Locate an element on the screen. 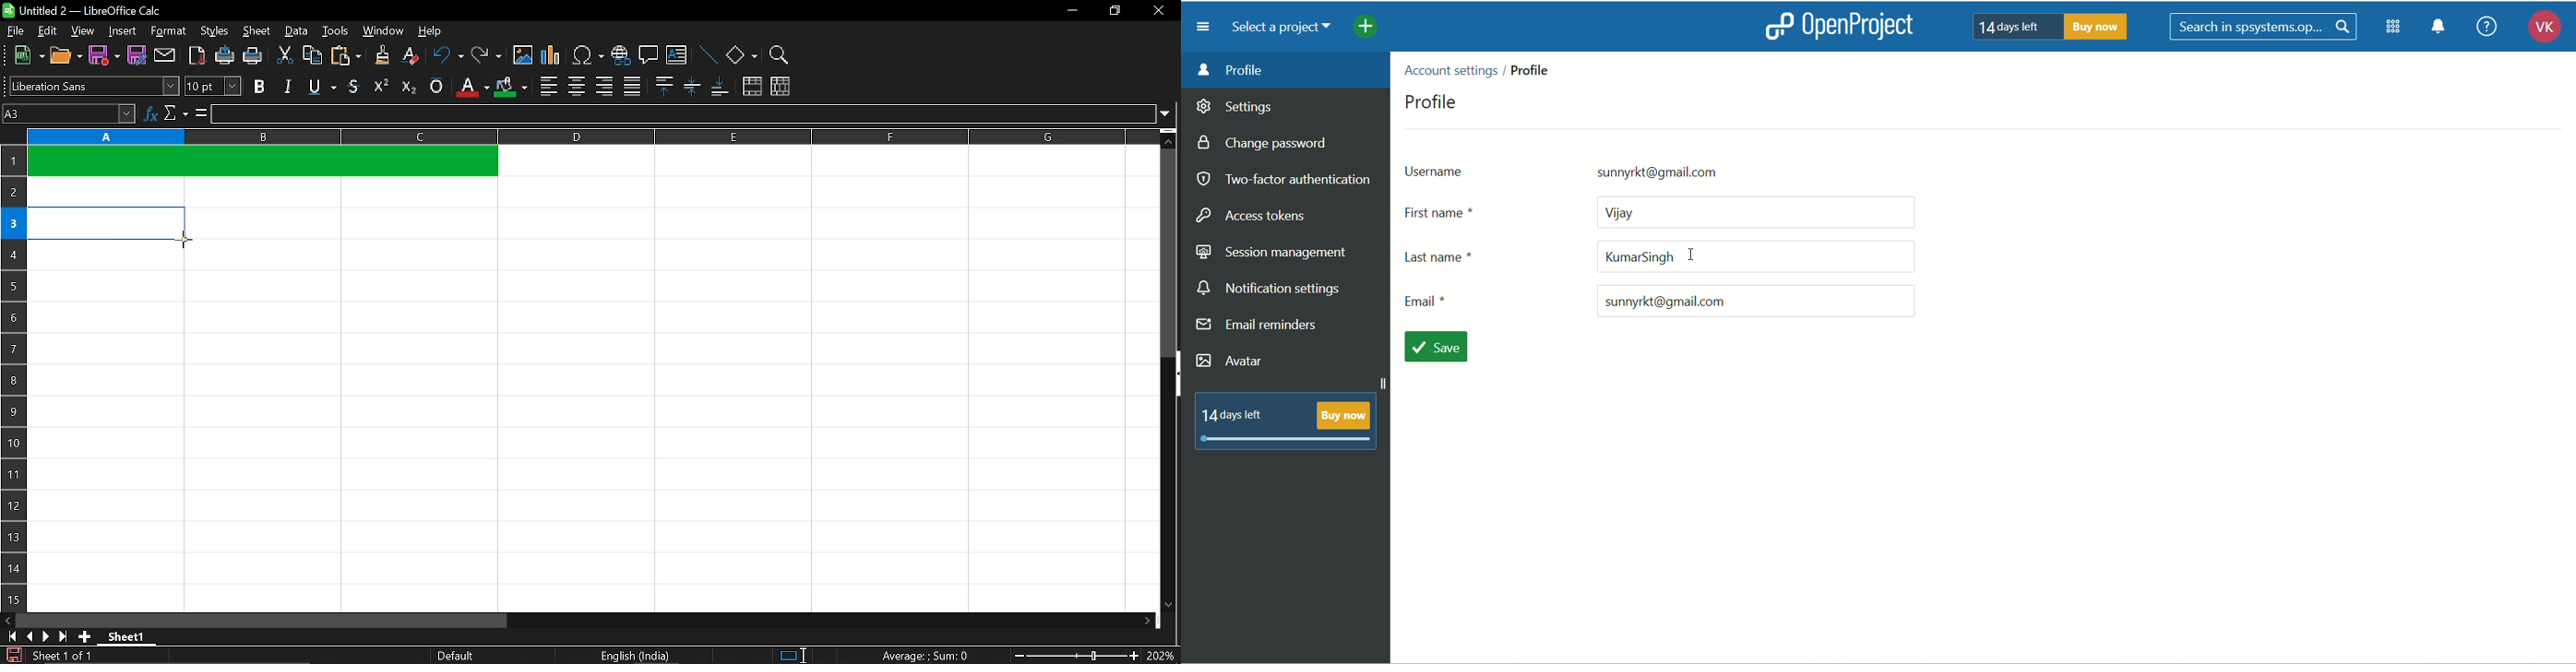 The height and width of the screenshot is (672, 2576). redo is located at coordinates (487, 56).